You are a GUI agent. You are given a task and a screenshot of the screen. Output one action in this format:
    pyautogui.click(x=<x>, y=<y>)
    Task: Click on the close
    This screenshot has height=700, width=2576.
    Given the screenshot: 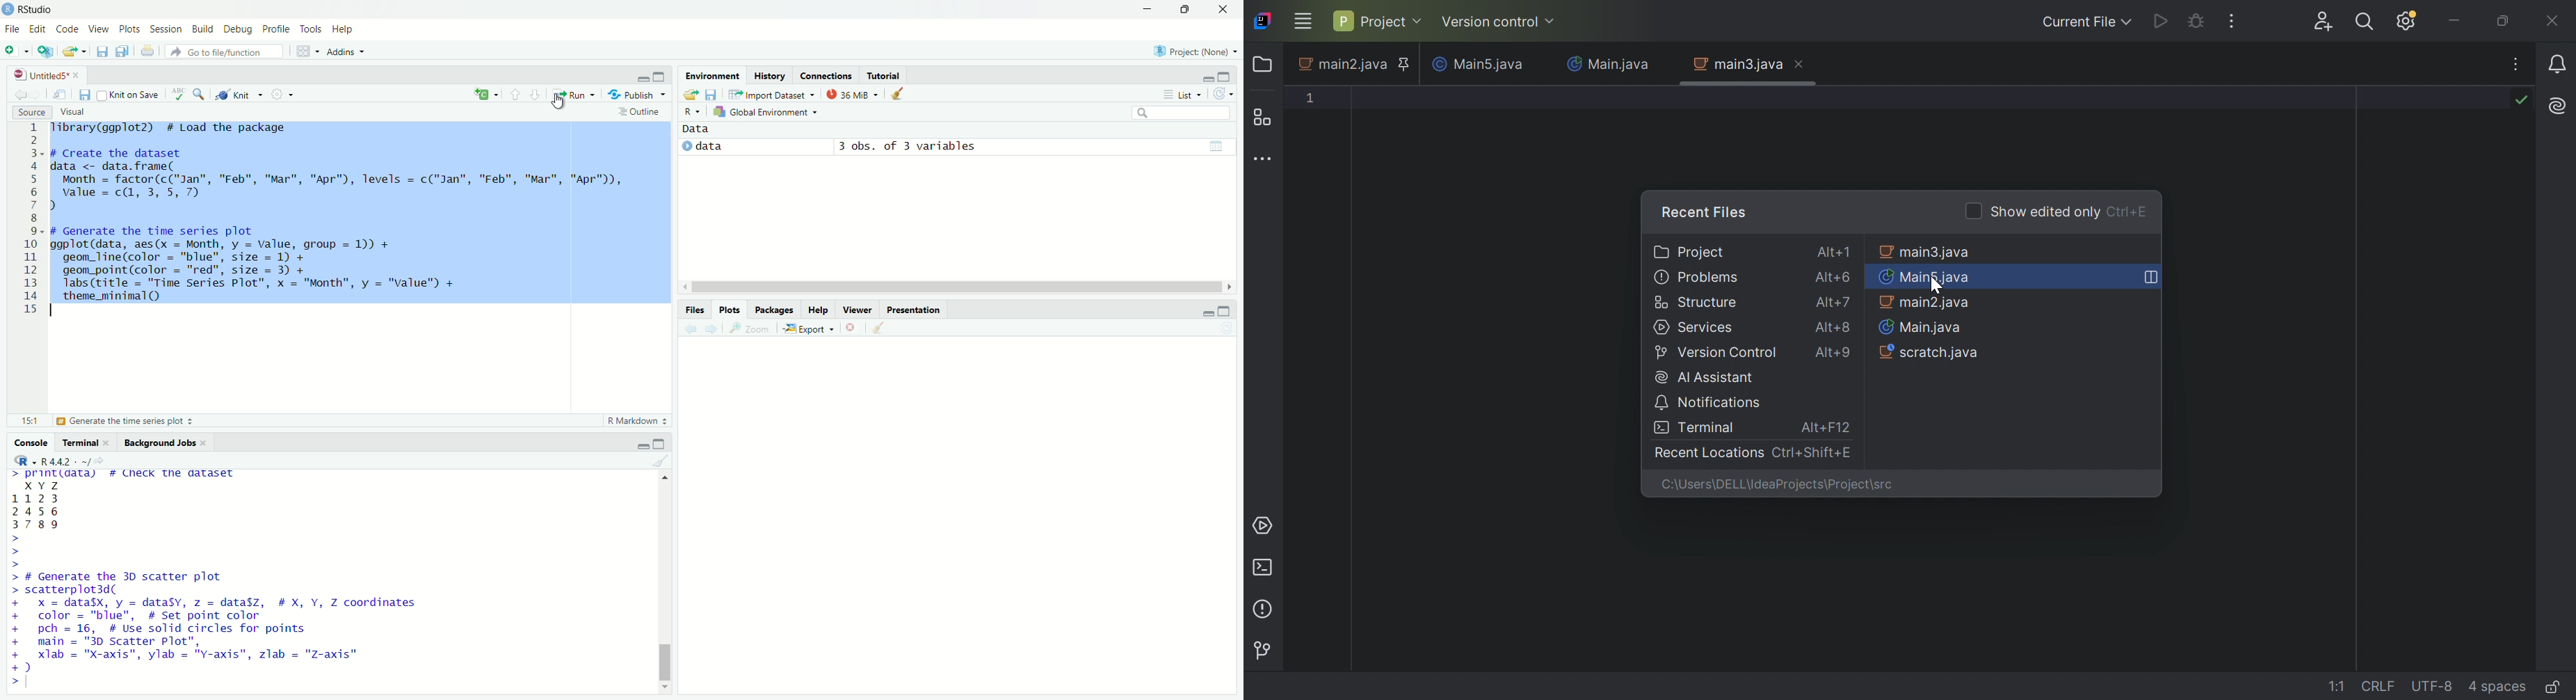 What is the action you would take?
    pyautogui.click(x=1224, y=10)
    